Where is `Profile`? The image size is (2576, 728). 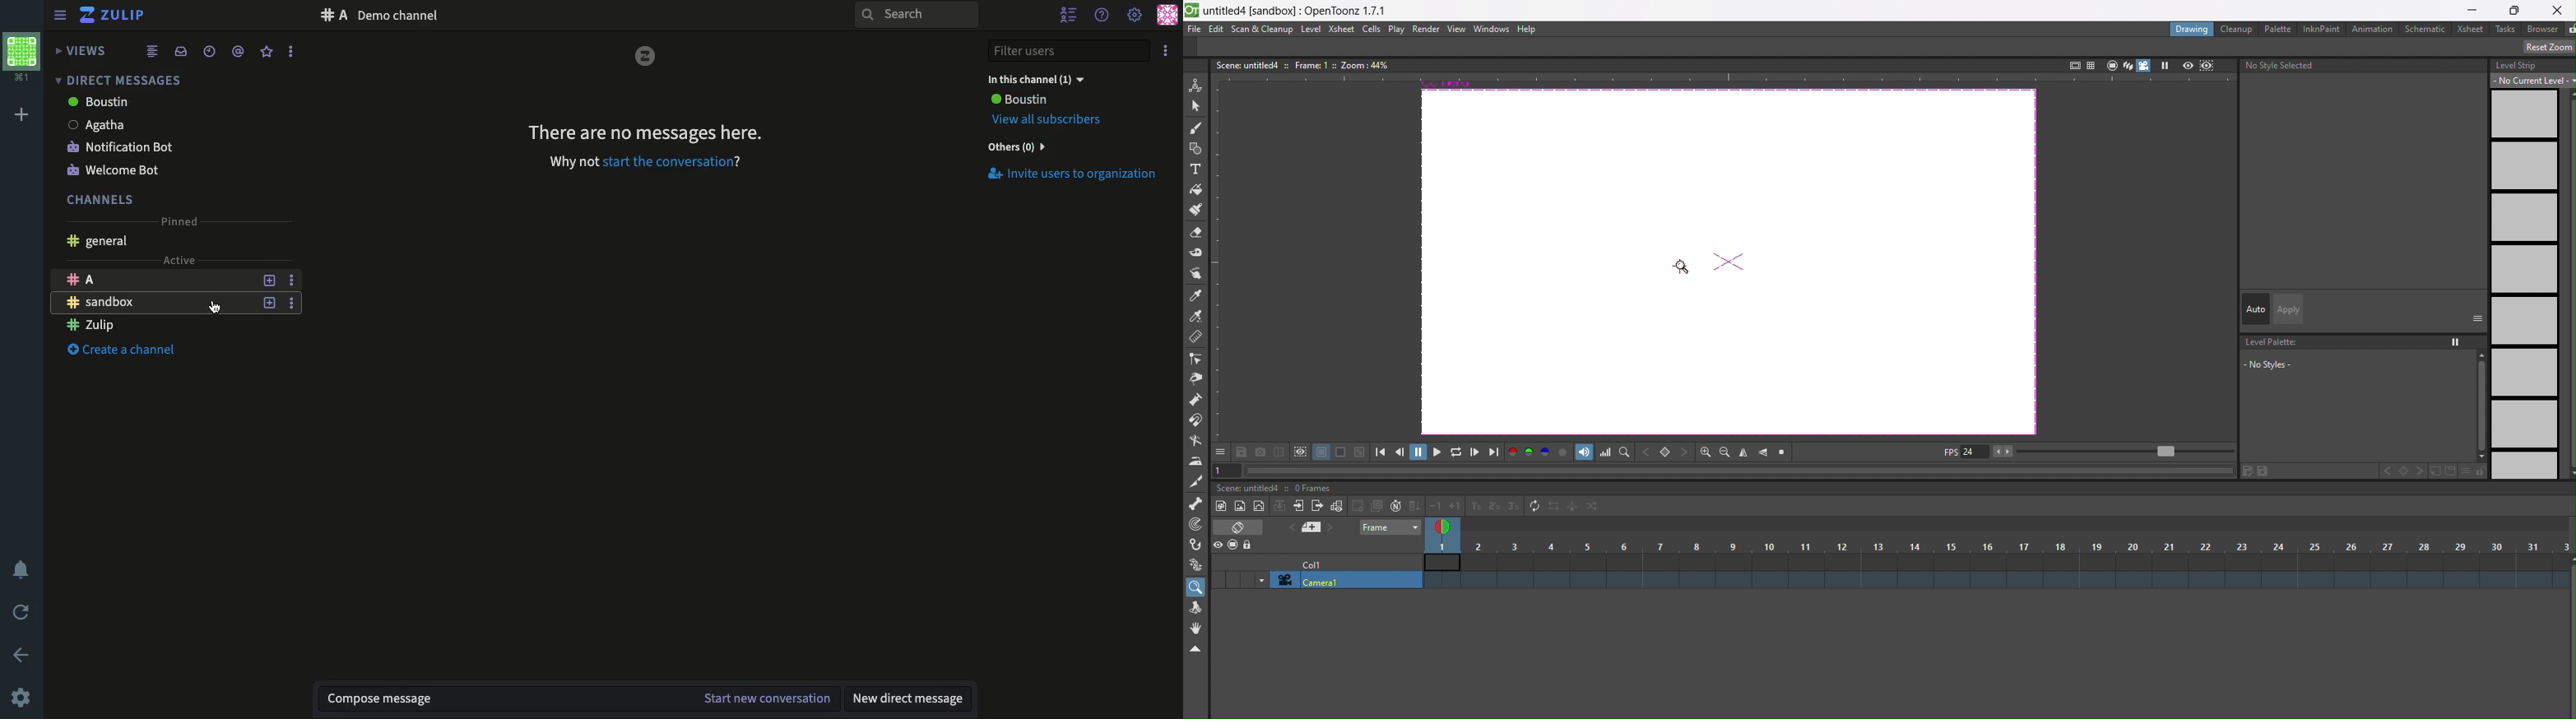
Profile is located at coordinates (21, 55).